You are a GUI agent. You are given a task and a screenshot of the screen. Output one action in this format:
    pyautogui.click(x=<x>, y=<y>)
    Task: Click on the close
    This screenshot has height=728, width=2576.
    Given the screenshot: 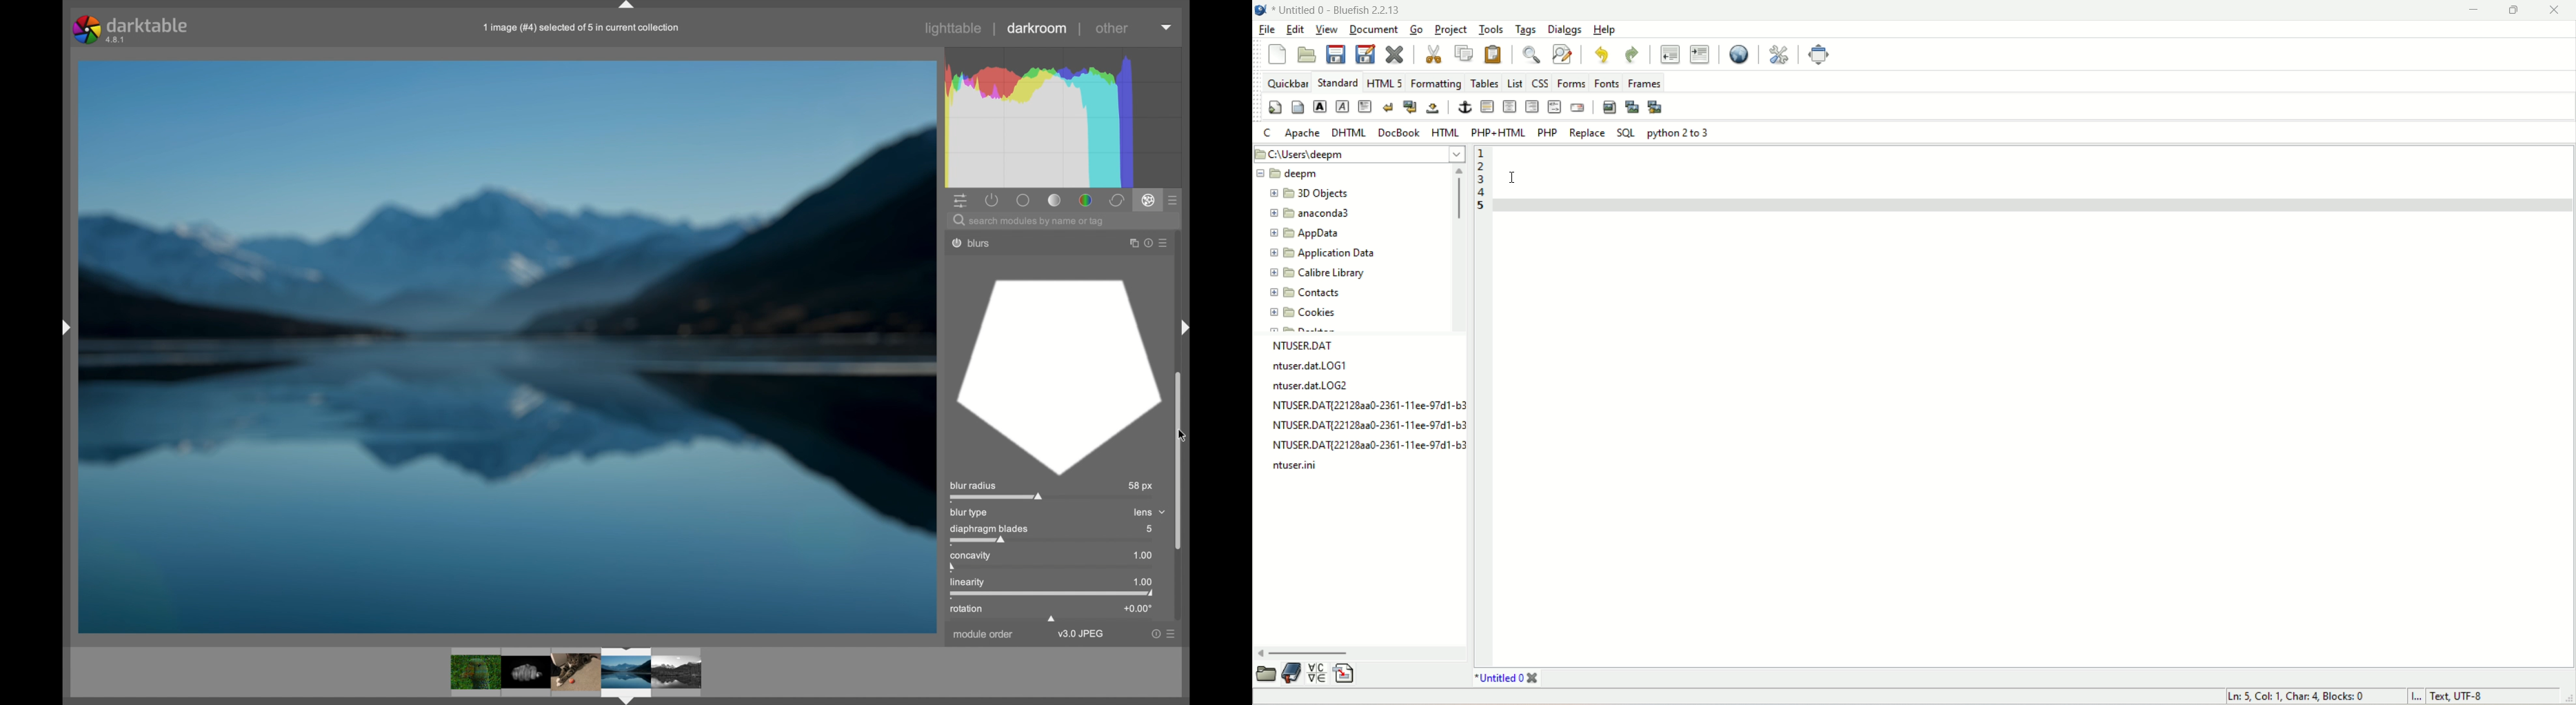 What is the action you would take?
    pyautogui.click(x=2556, y=9)
    